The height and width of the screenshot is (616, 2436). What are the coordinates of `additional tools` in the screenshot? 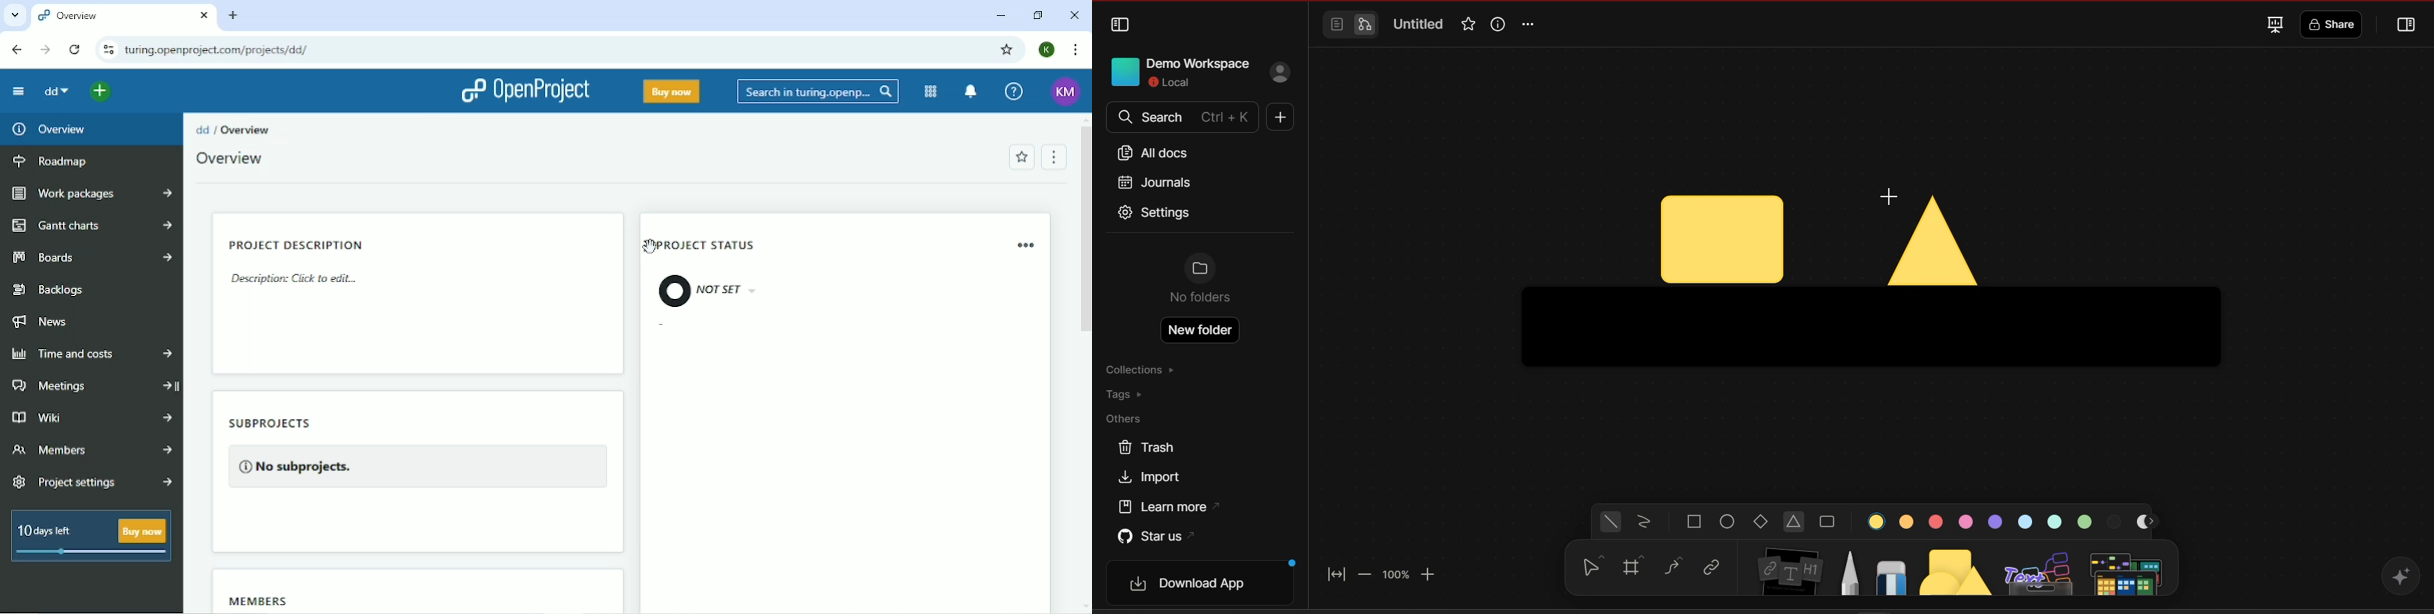 It's located at (2129, 572).